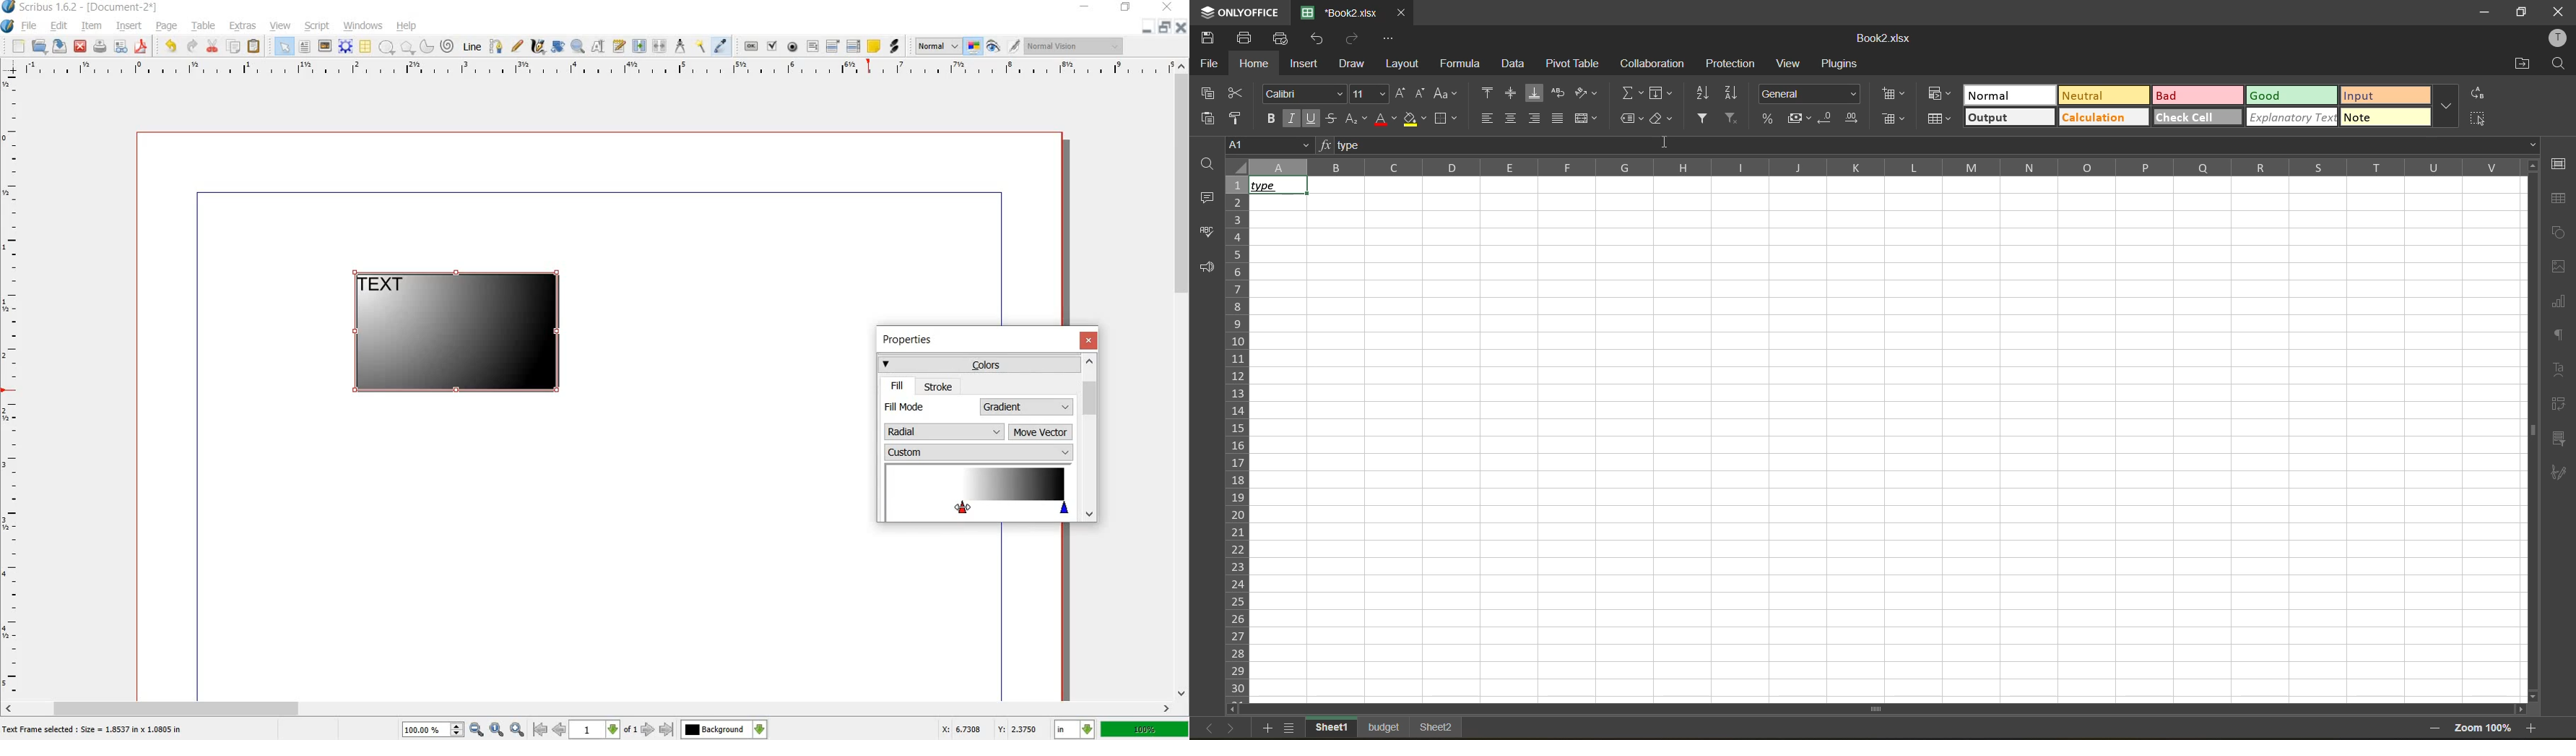 The width and height of the screenshot is (2576, 756). I want to click on copy style, so click(1239, 121).